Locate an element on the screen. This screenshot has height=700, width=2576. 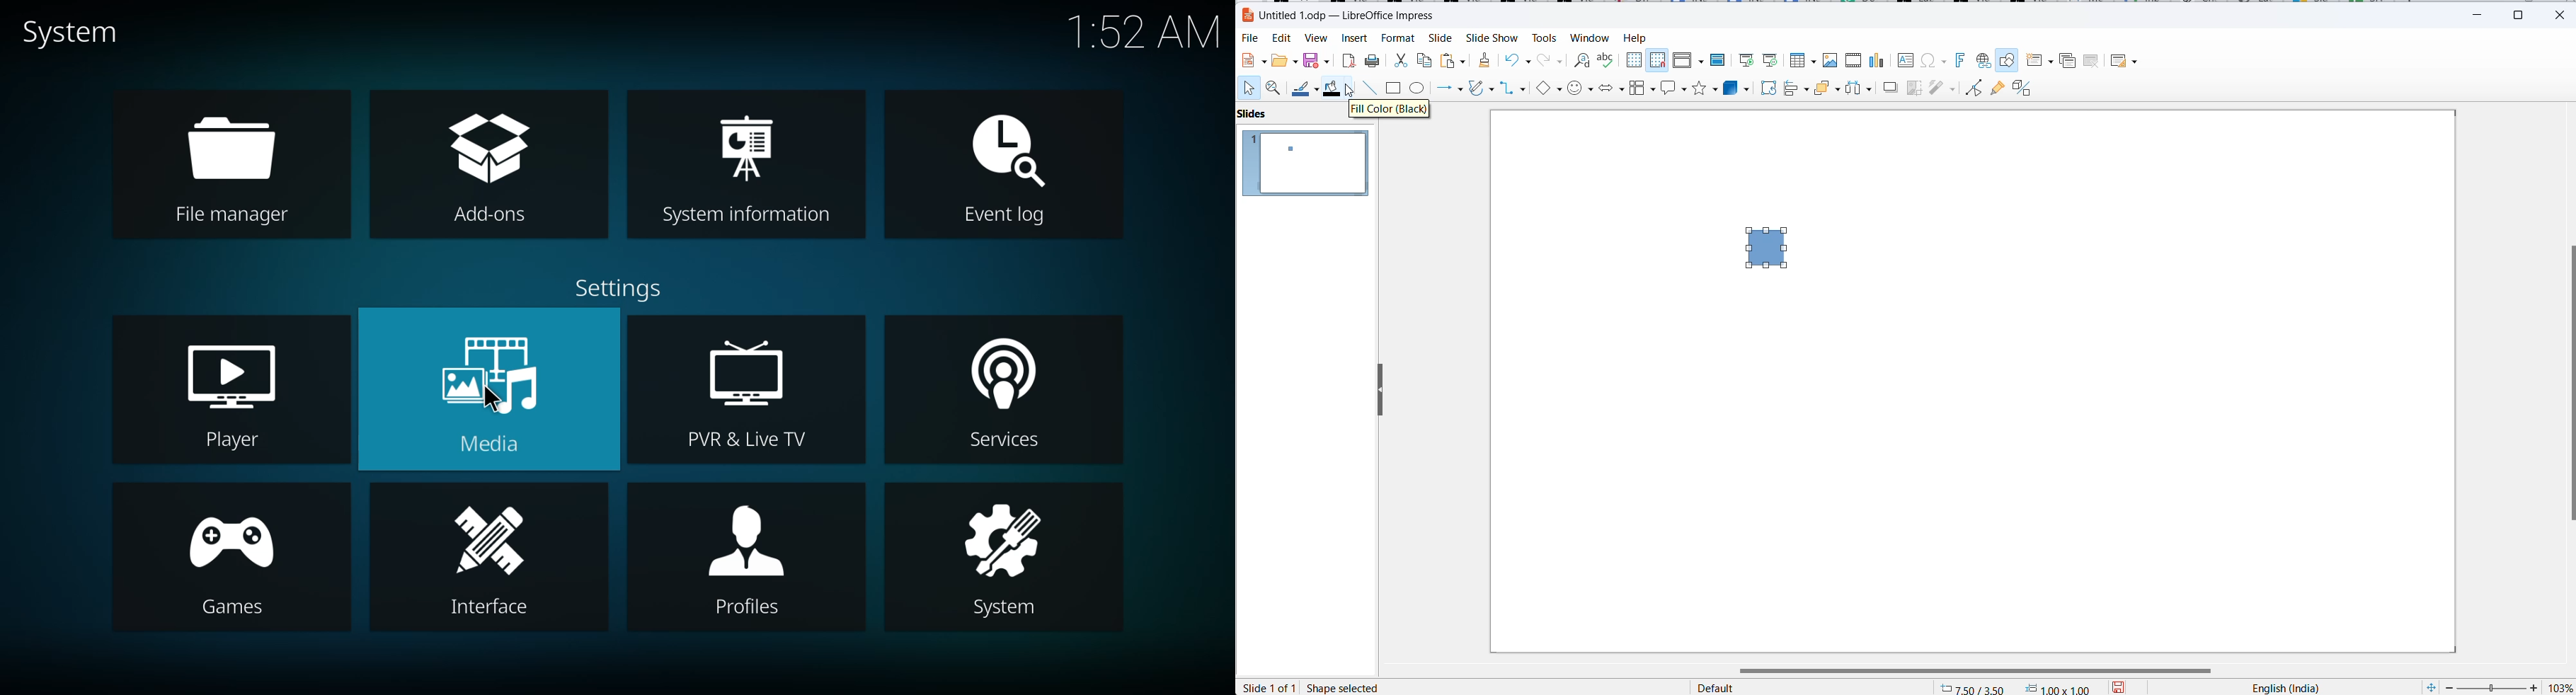
slide pane is located at coordinates (1267, 114).